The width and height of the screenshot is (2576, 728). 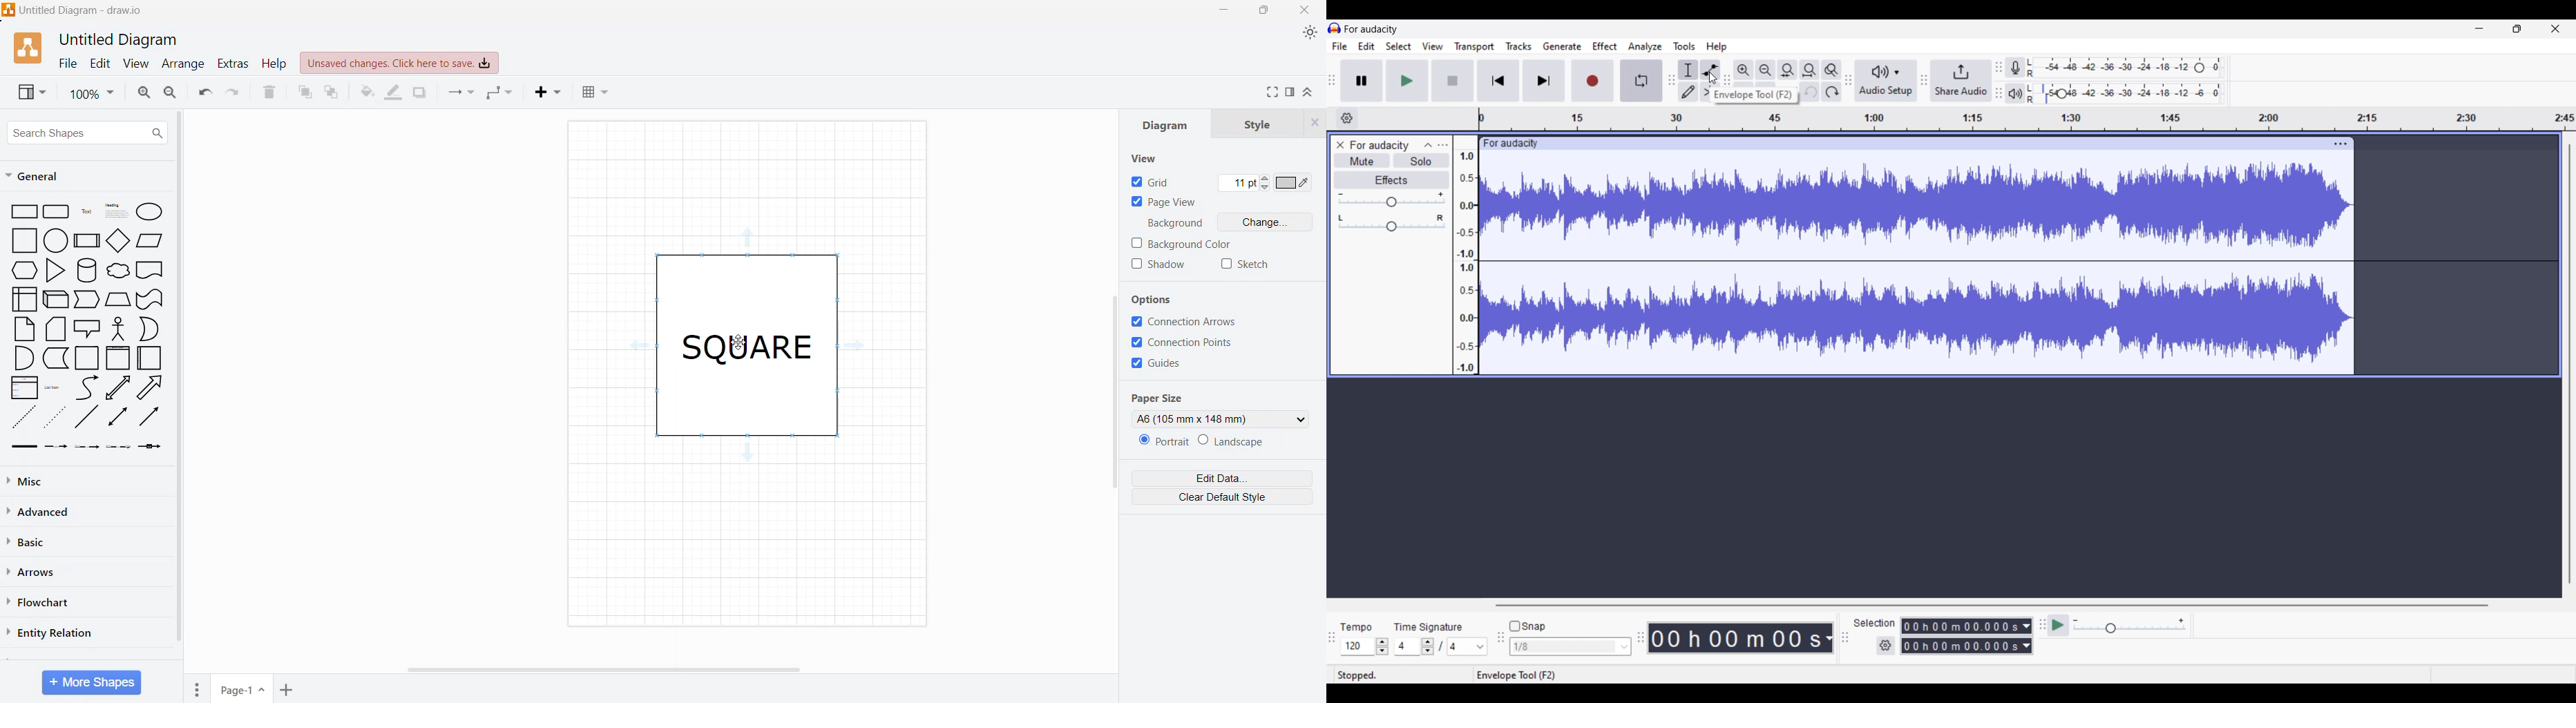 I want to click on Connection Points - Click to enable/disable, so click(x=1189, y=343).